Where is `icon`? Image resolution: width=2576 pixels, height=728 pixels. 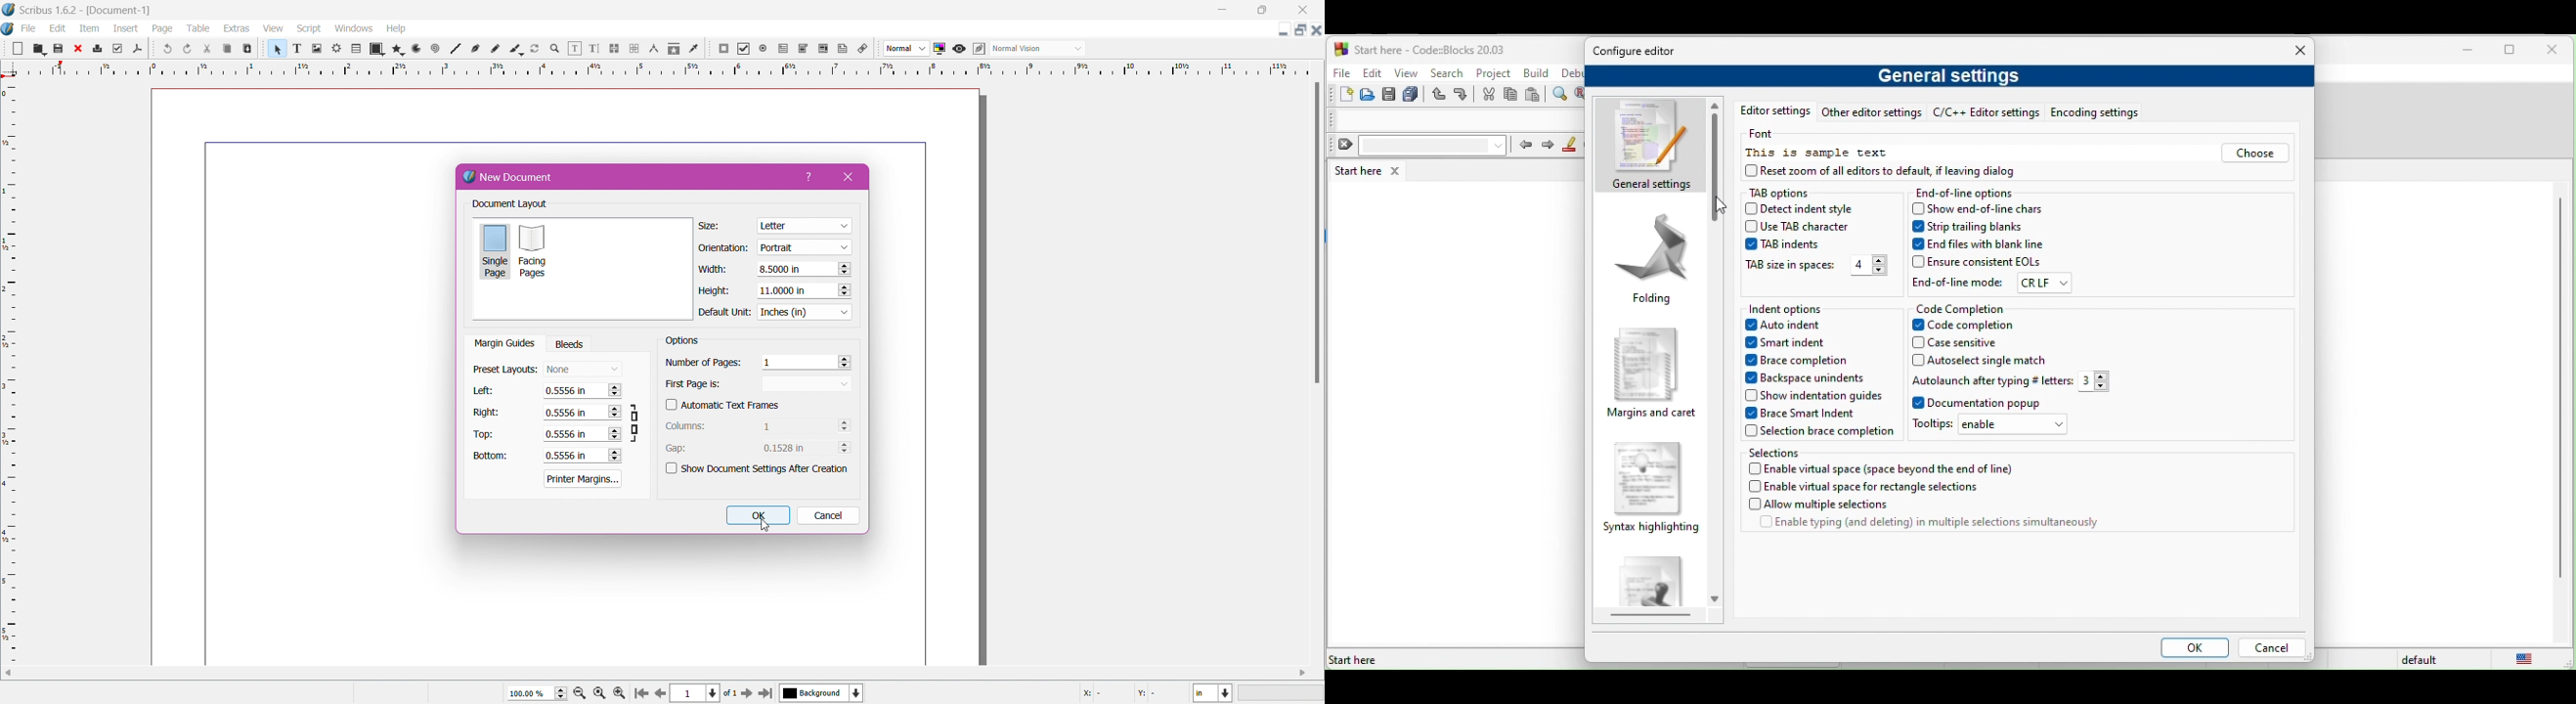
icon is located at coordinates (821, 50).